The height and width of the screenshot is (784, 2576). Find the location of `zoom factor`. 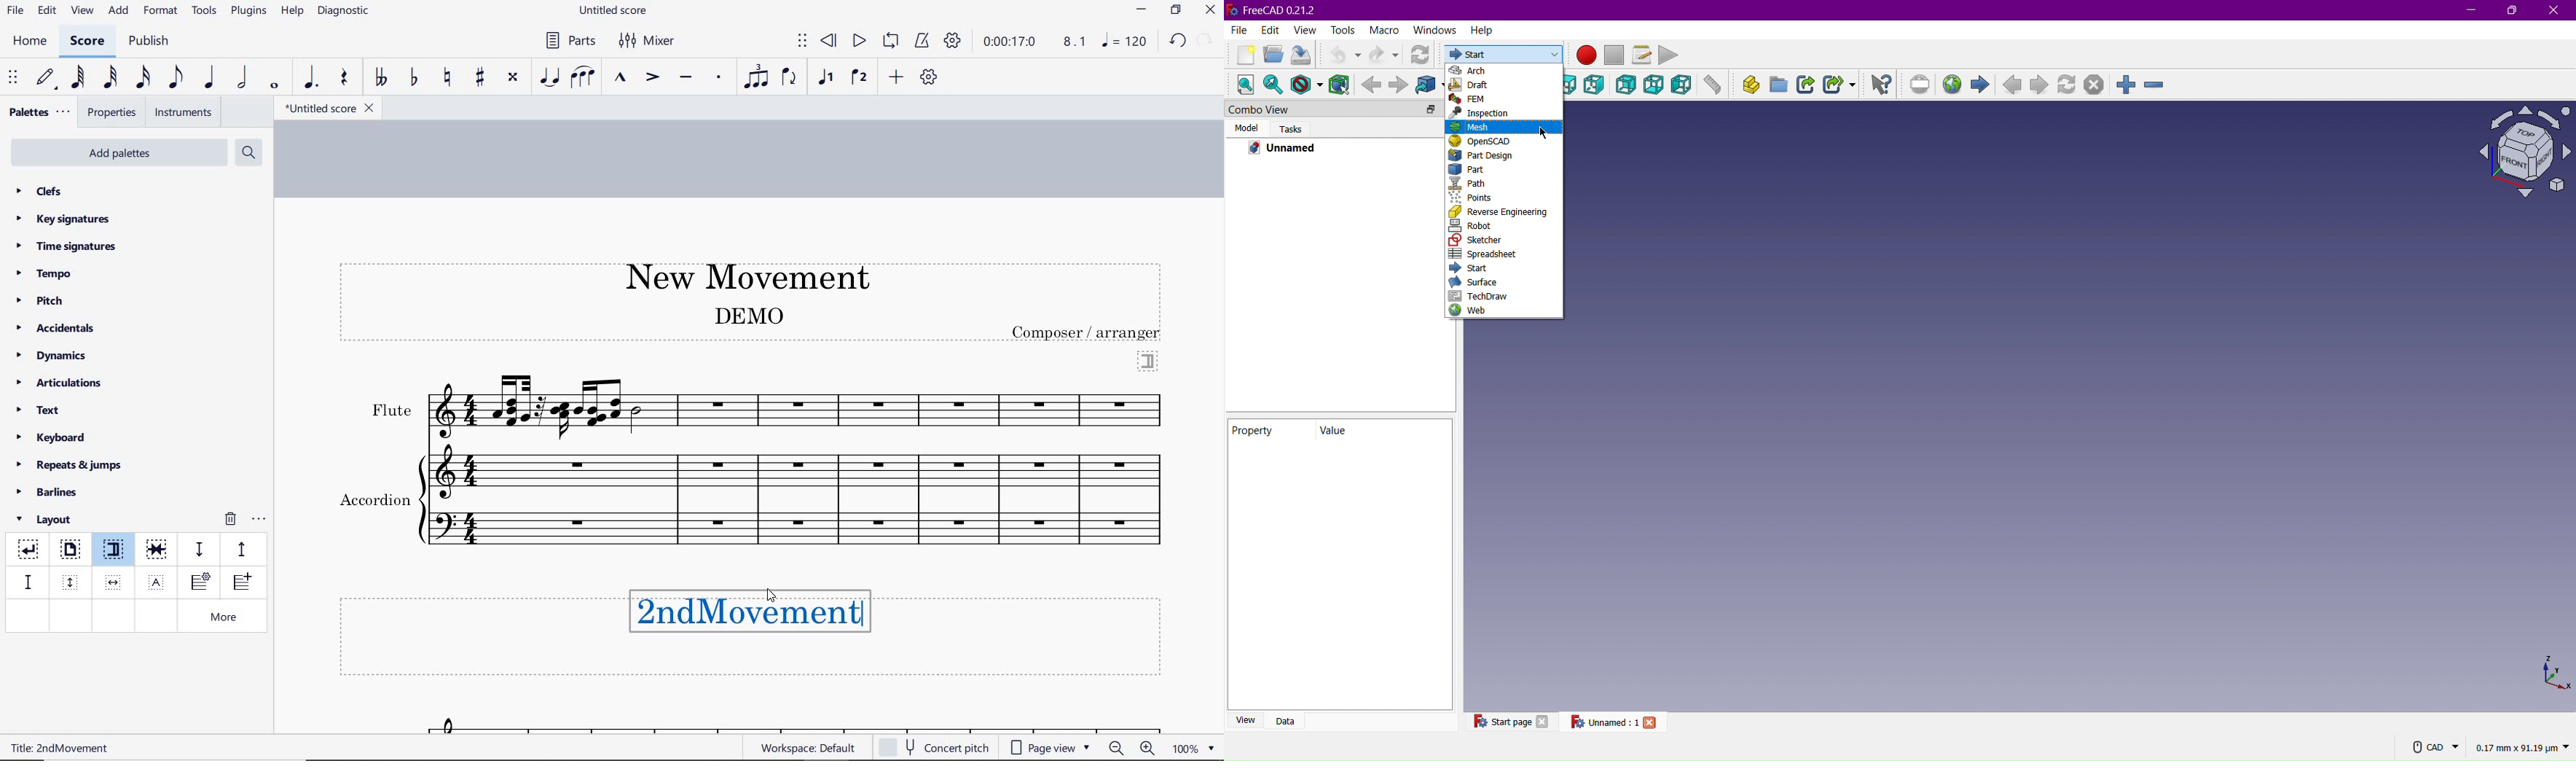

zoom factor is located at coordinates (1193, 748).